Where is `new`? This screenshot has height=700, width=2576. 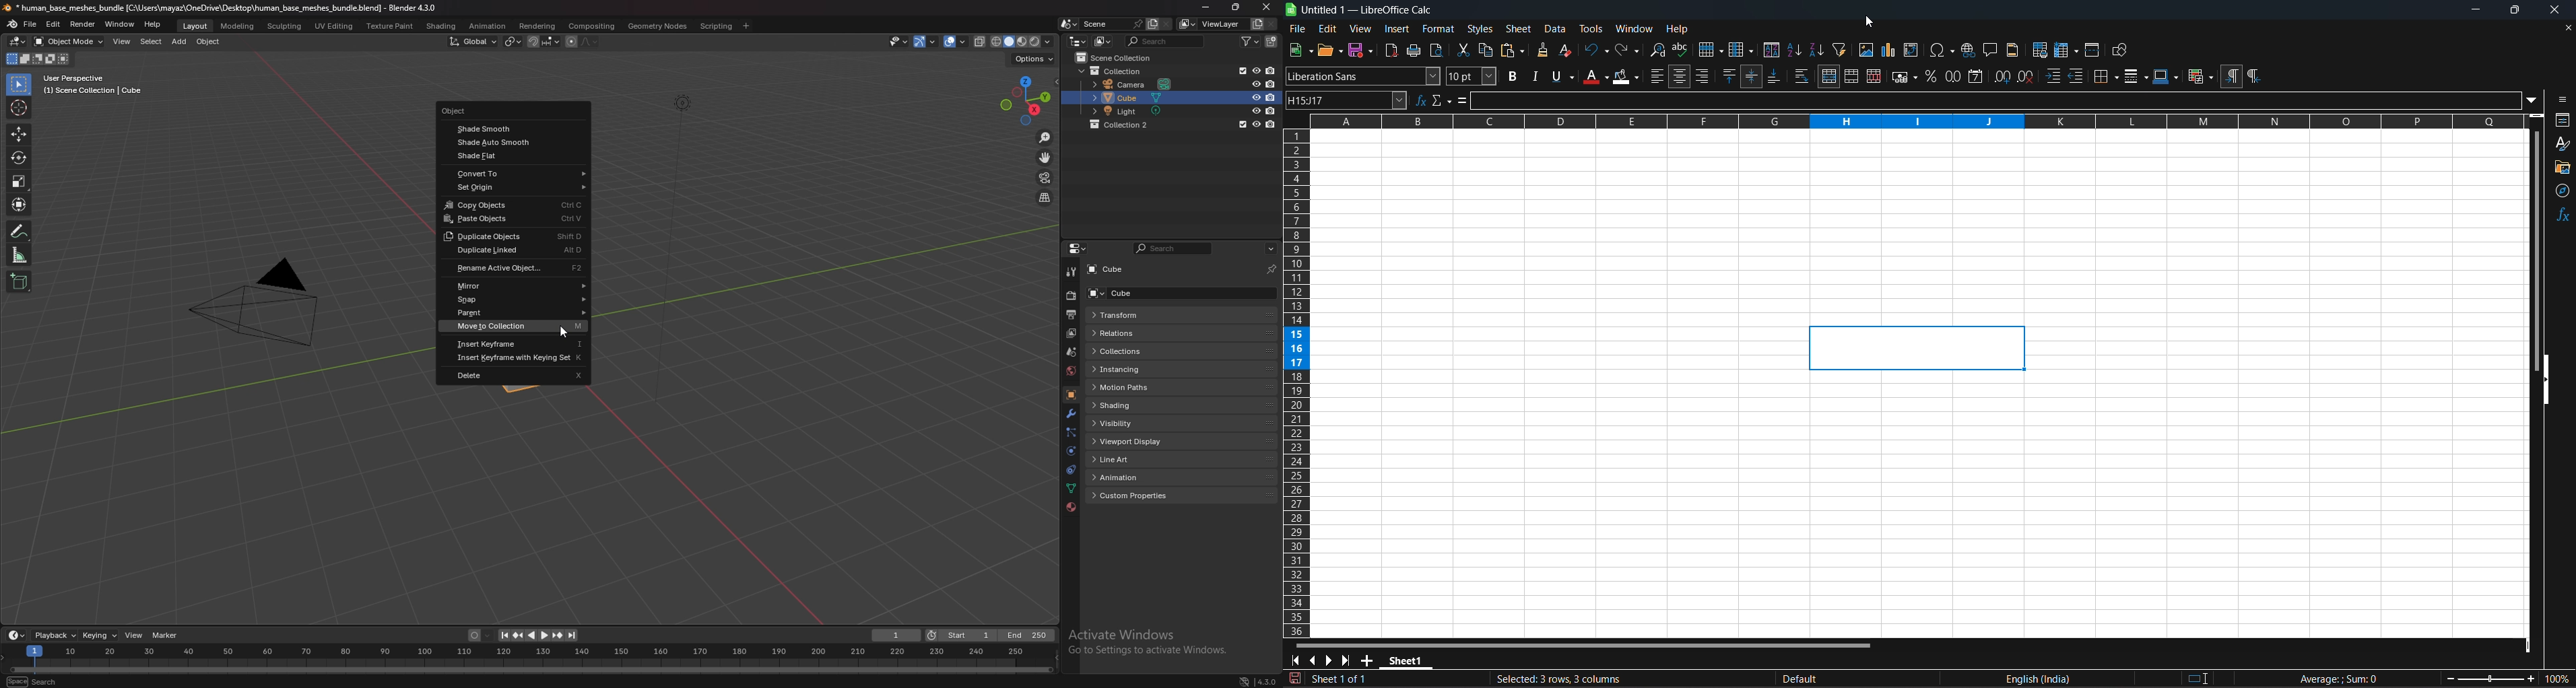 new is located at coordinates (1302, 49).